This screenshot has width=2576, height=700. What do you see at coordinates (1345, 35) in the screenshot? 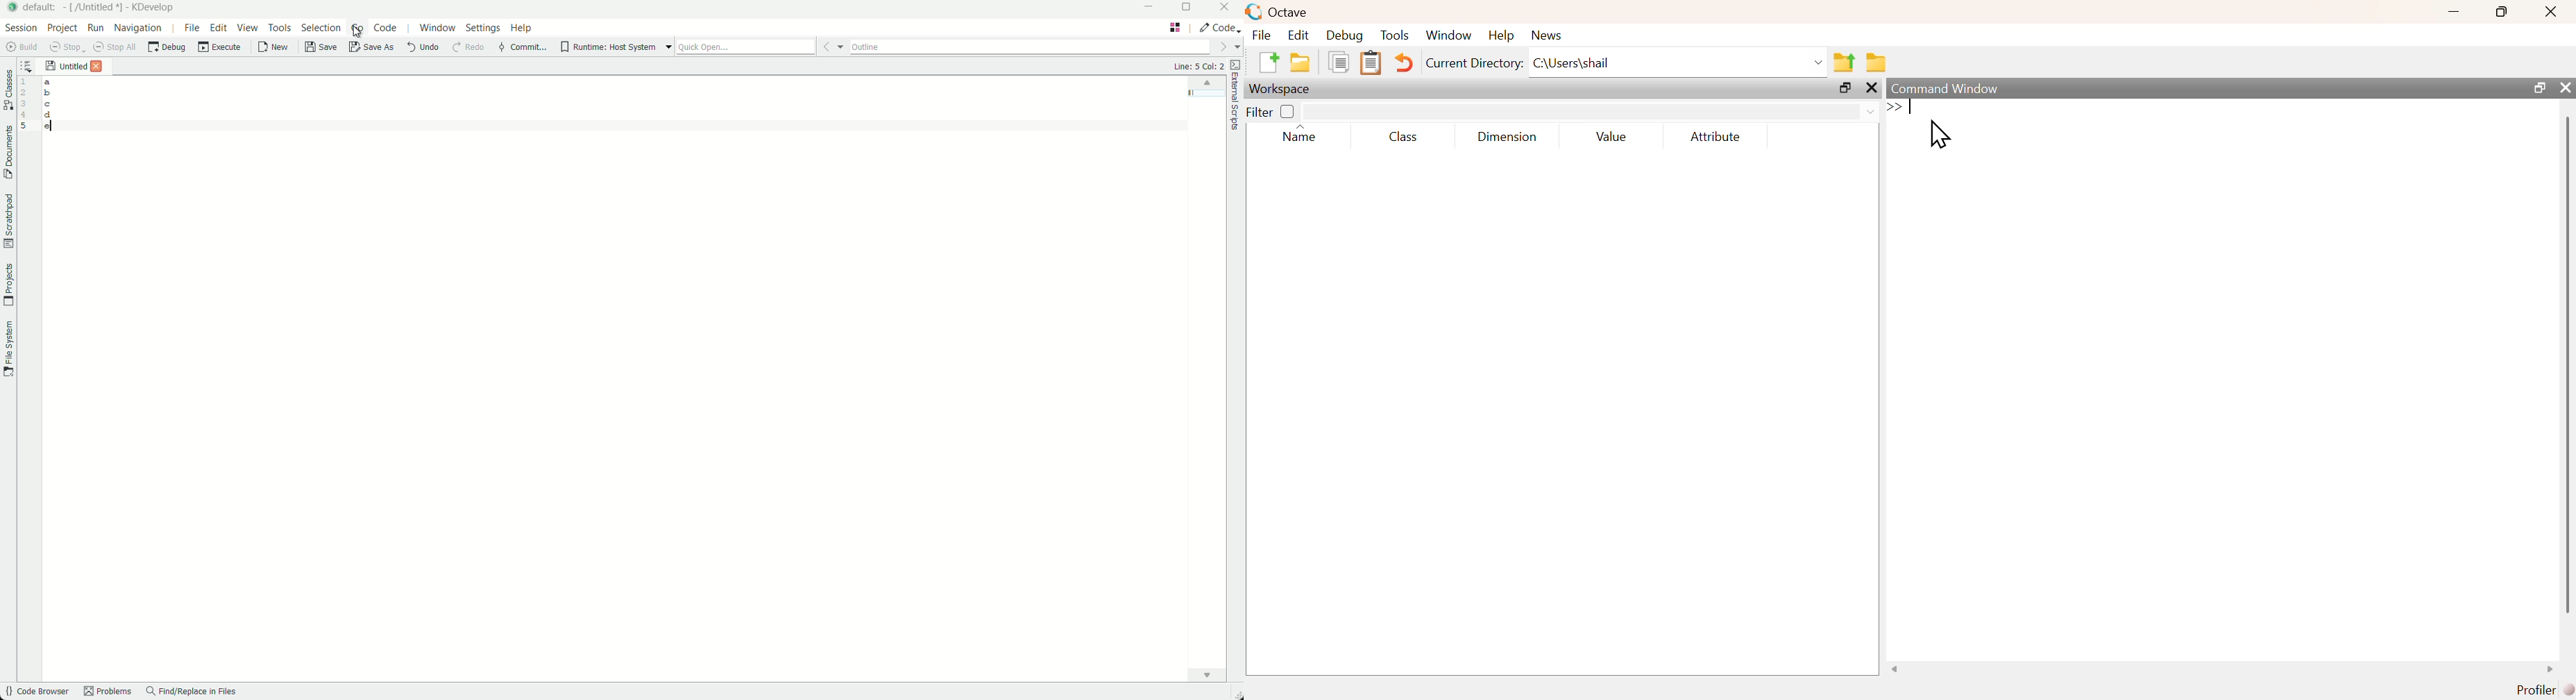
I see `Debug` at bounding box center [1345, 35].